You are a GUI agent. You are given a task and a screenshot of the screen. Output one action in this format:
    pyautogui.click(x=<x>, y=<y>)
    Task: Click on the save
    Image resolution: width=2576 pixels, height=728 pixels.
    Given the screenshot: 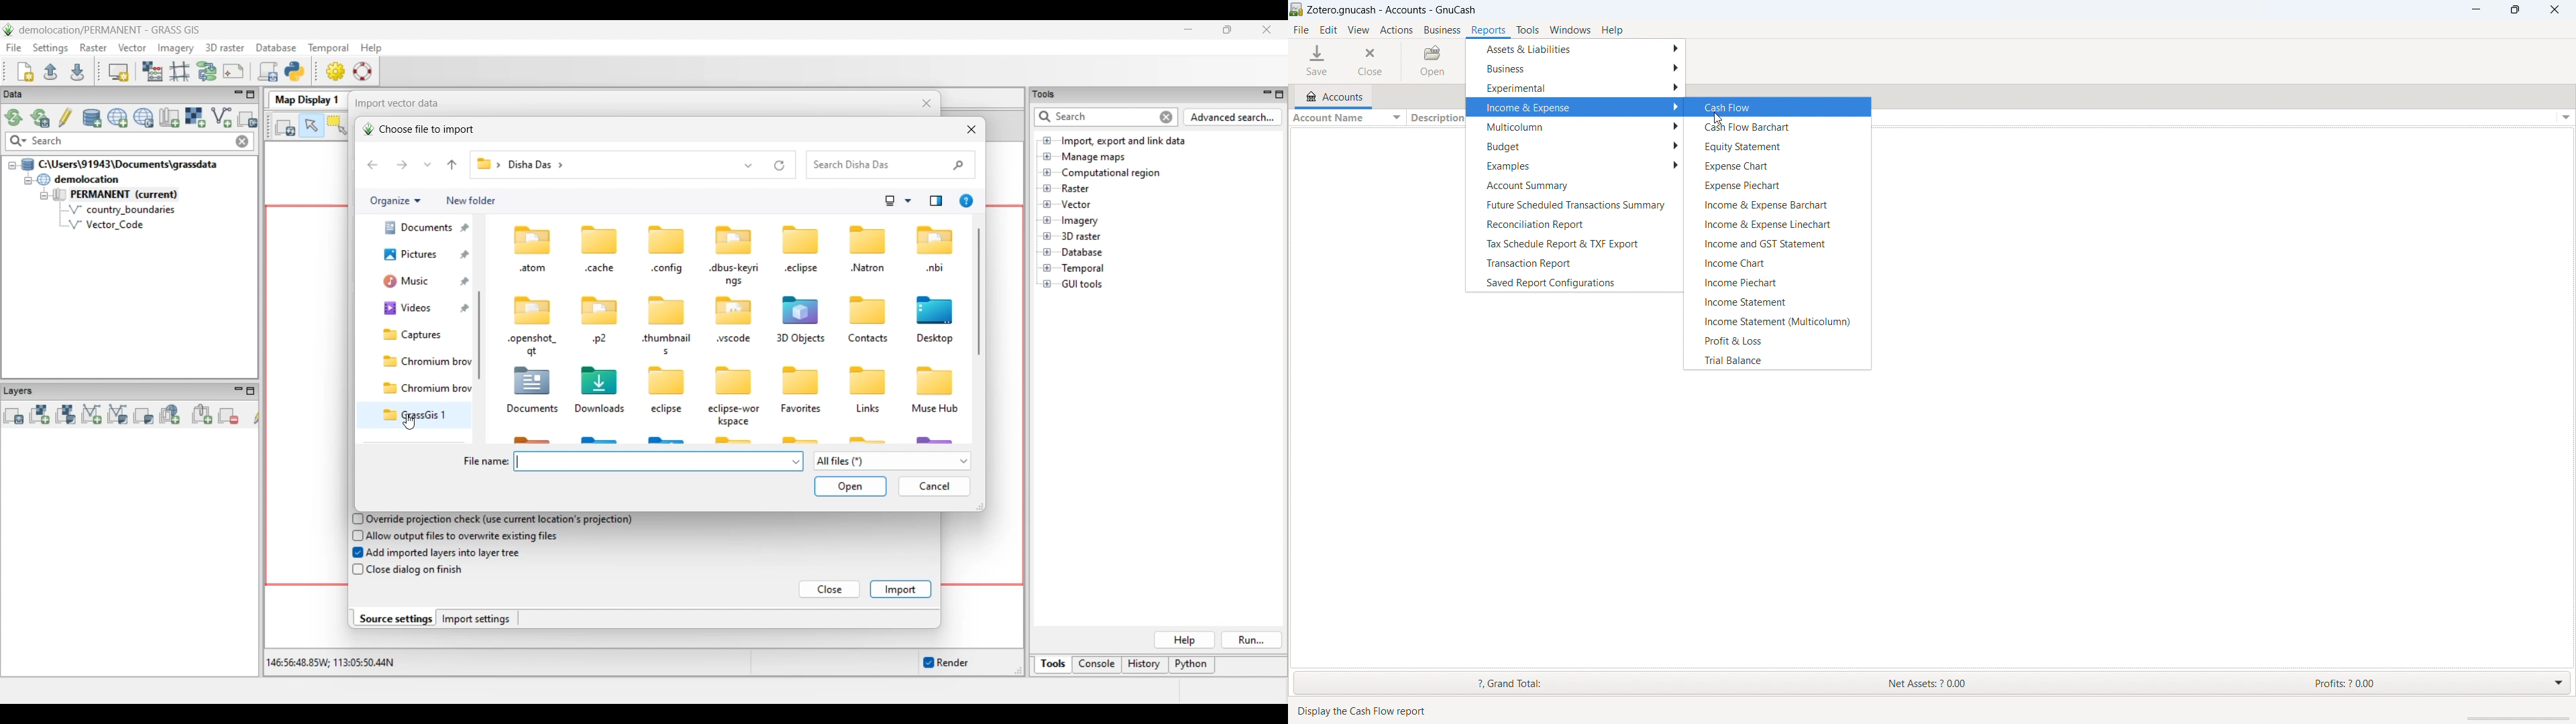 What is the action you would take?
    pyautogui.click(x=1317, y=61)
    